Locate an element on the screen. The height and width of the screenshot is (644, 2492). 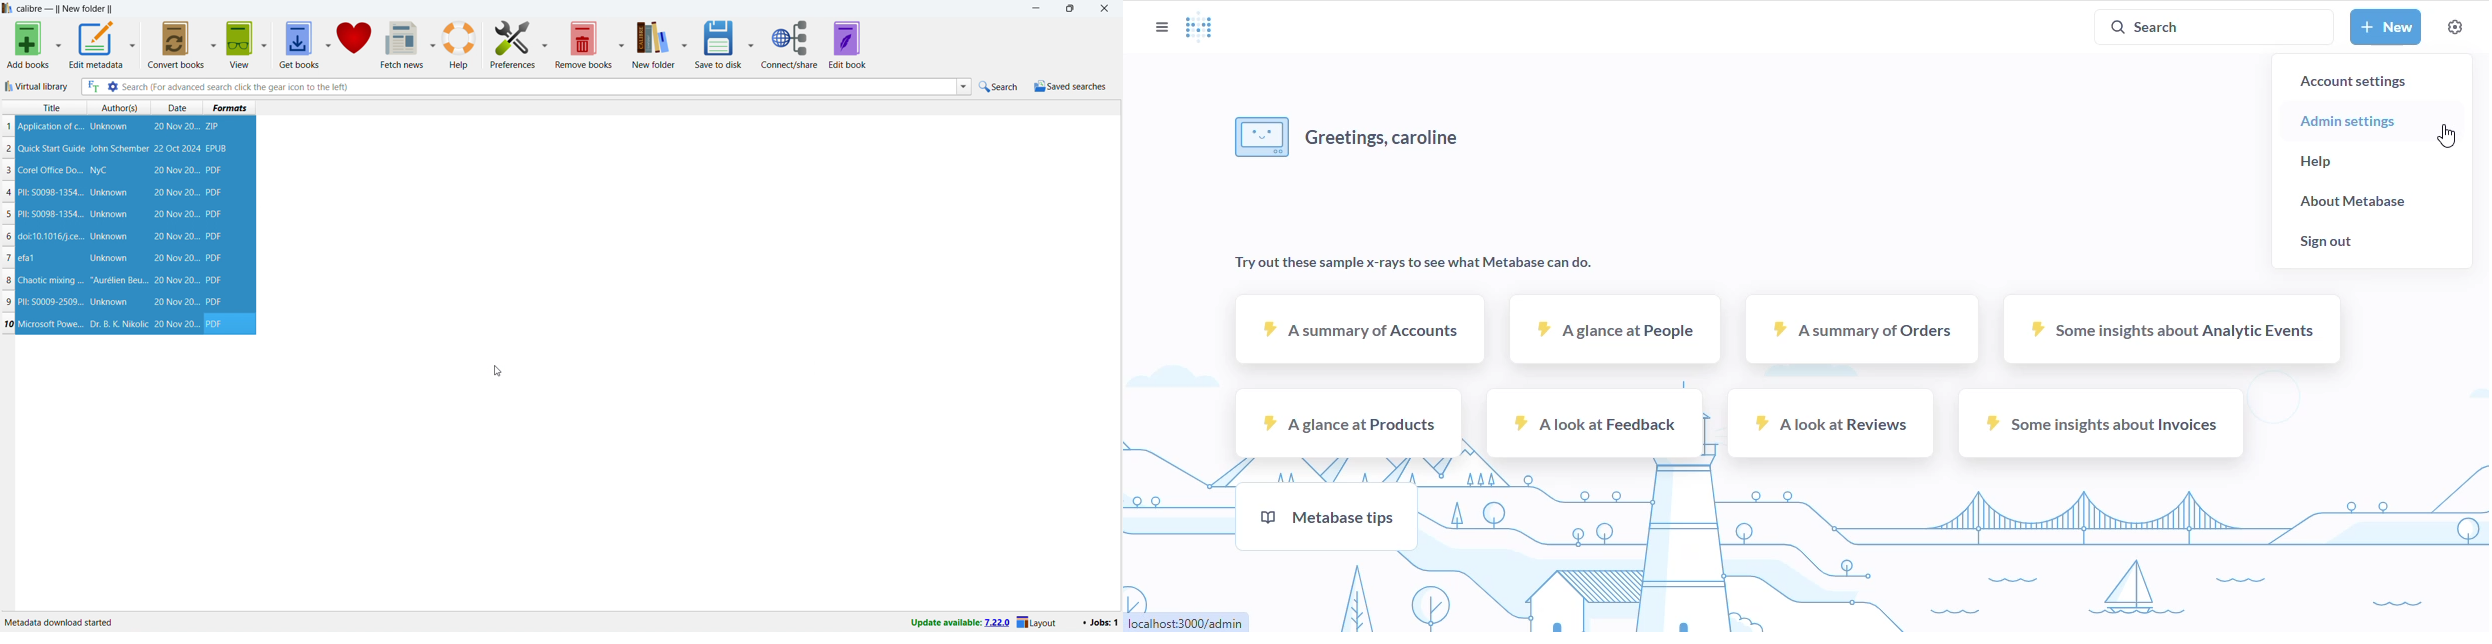
20 Nov 20... is located at coordinates (176, 236).